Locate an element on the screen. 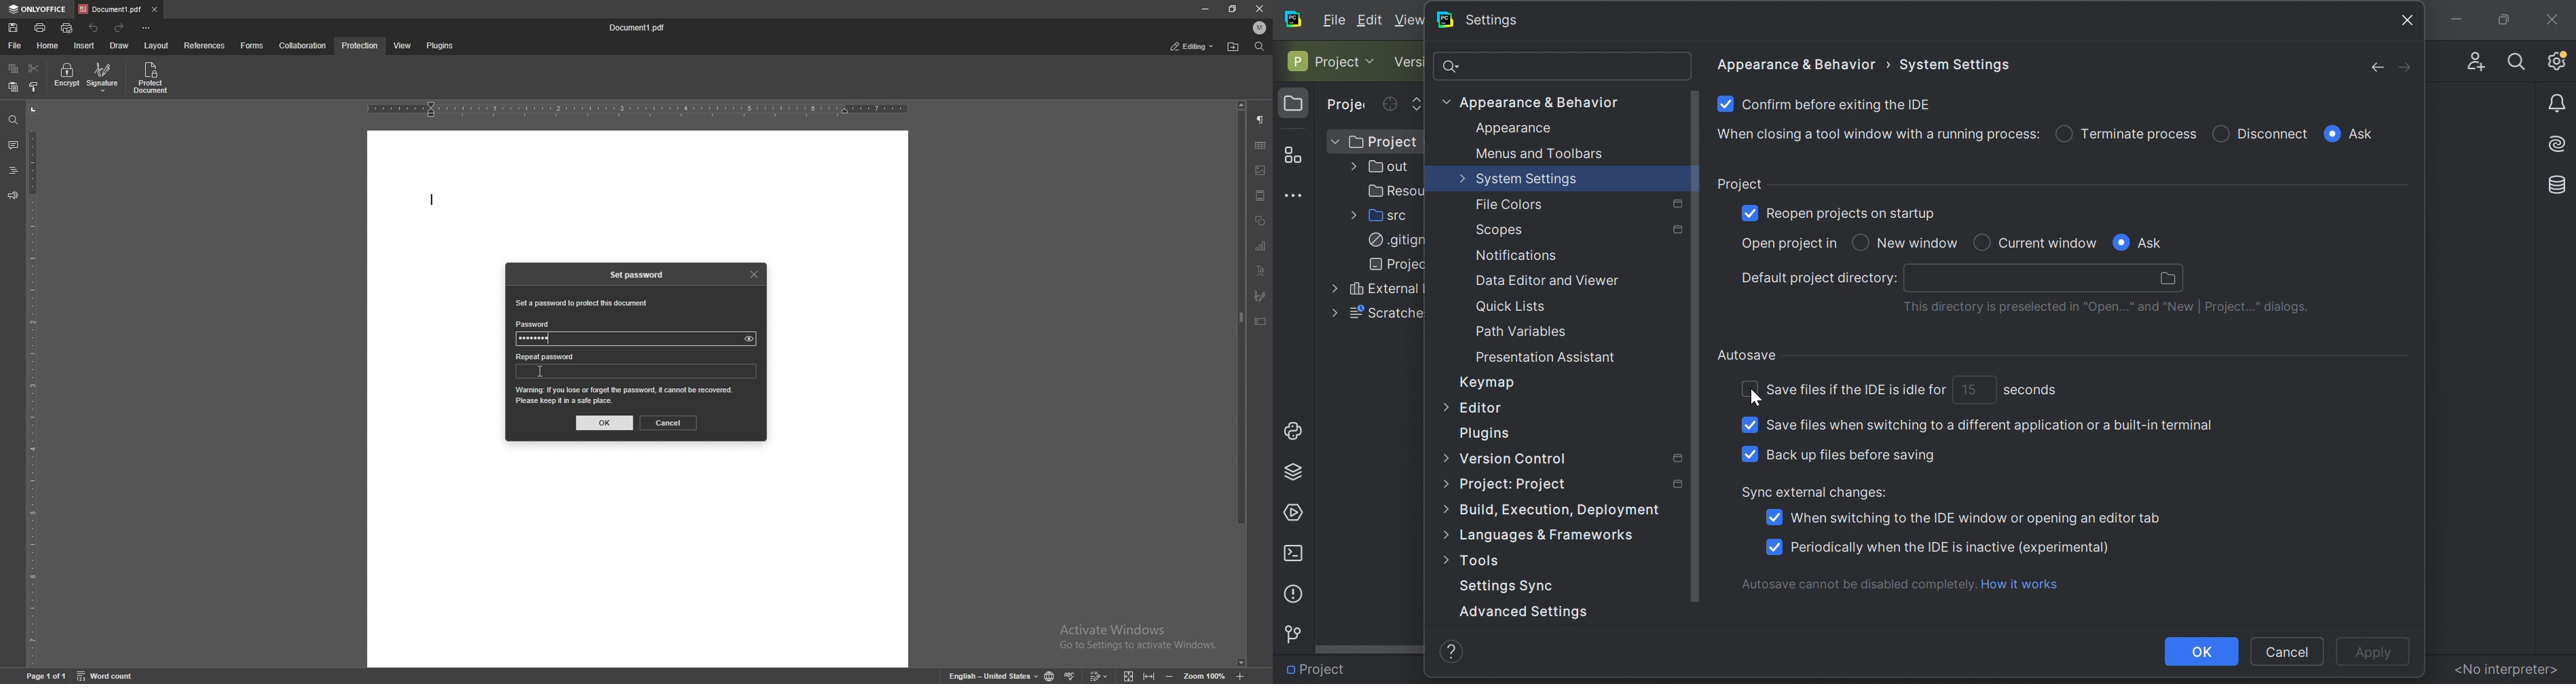 The image size is (2576, 700). Appearance & Behaviour > is located at coordinates (1798, 64).